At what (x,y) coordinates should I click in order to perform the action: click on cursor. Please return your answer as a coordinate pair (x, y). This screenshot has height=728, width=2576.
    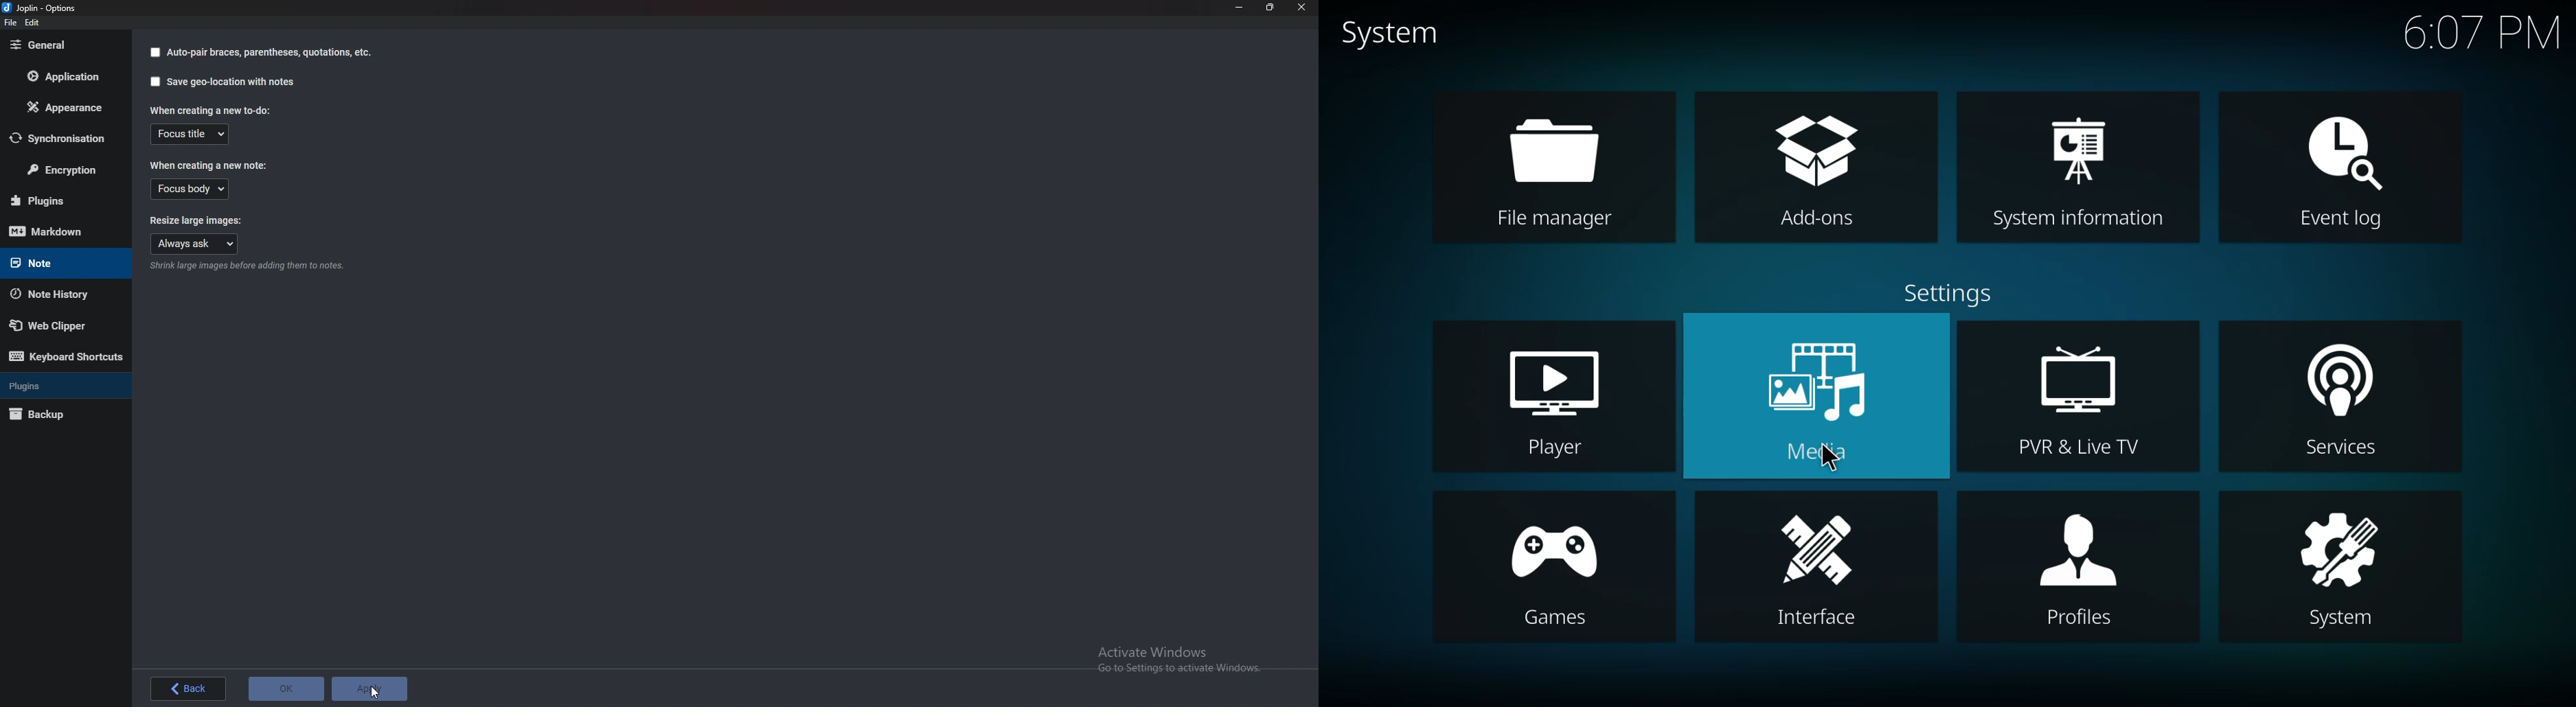
    Looking at the image, I should click on (1831, 461).